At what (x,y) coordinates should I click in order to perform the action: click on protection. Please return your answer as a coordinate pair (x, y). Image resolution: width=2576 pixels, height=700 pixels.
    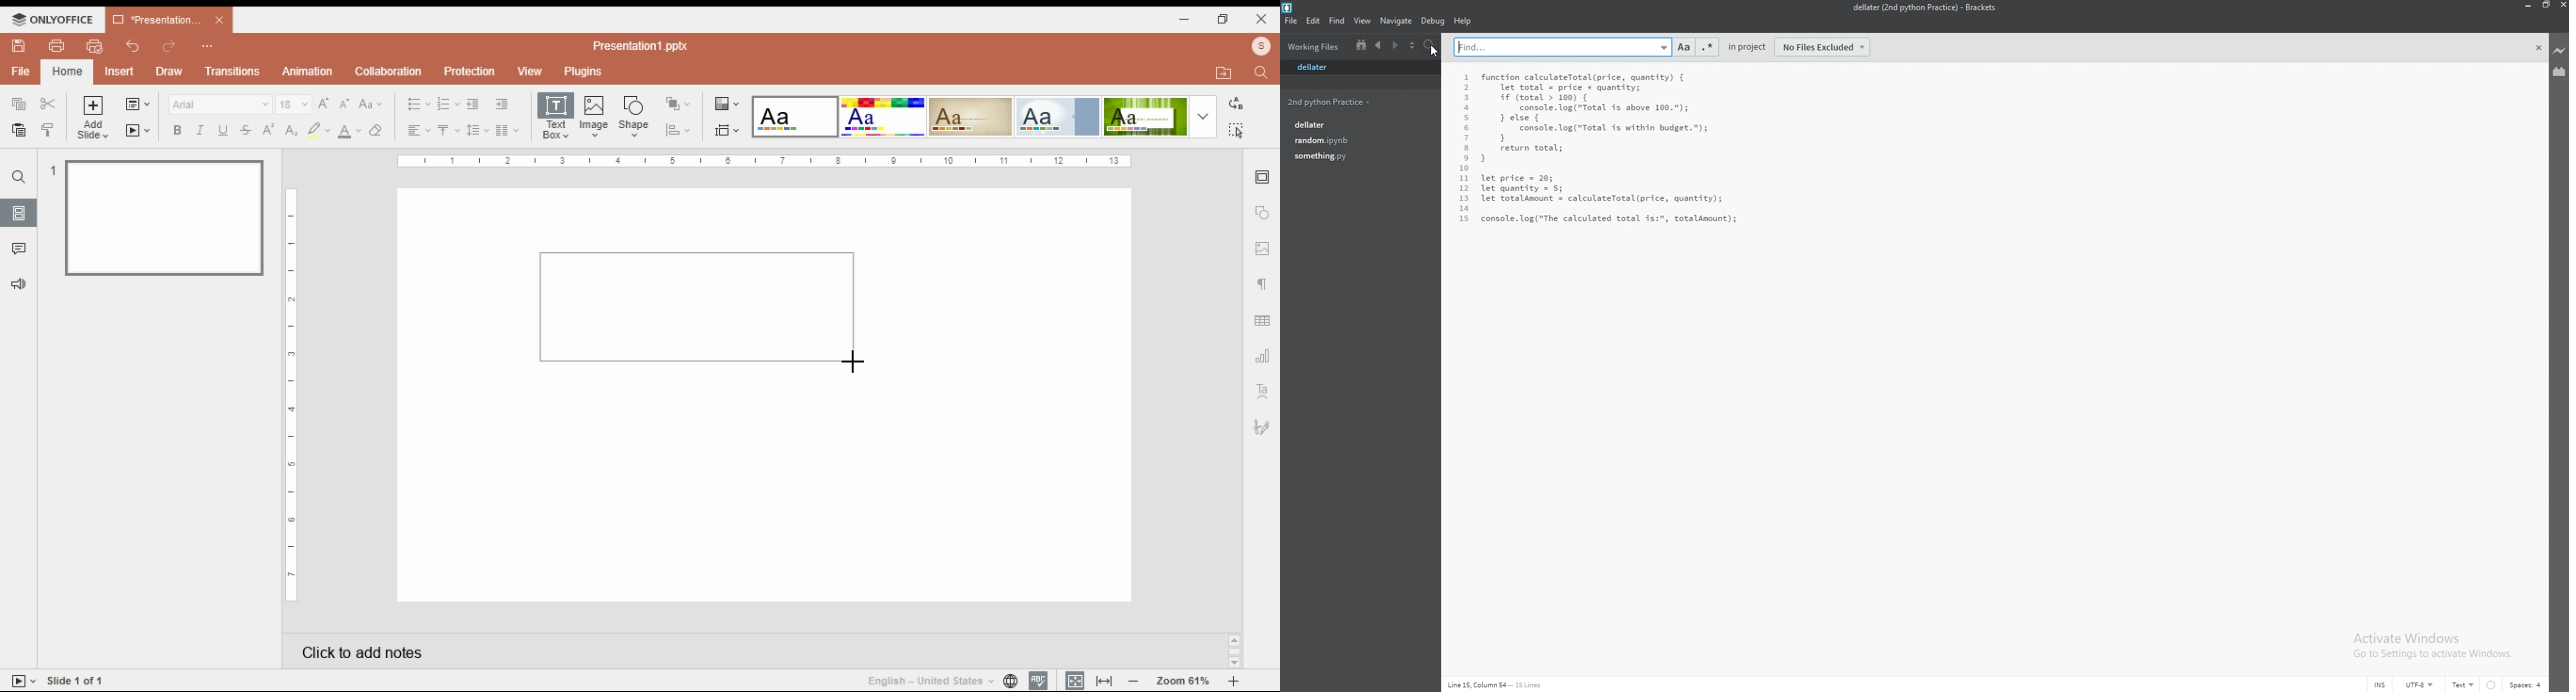
    Looking at the image, I should click on (470, 70).